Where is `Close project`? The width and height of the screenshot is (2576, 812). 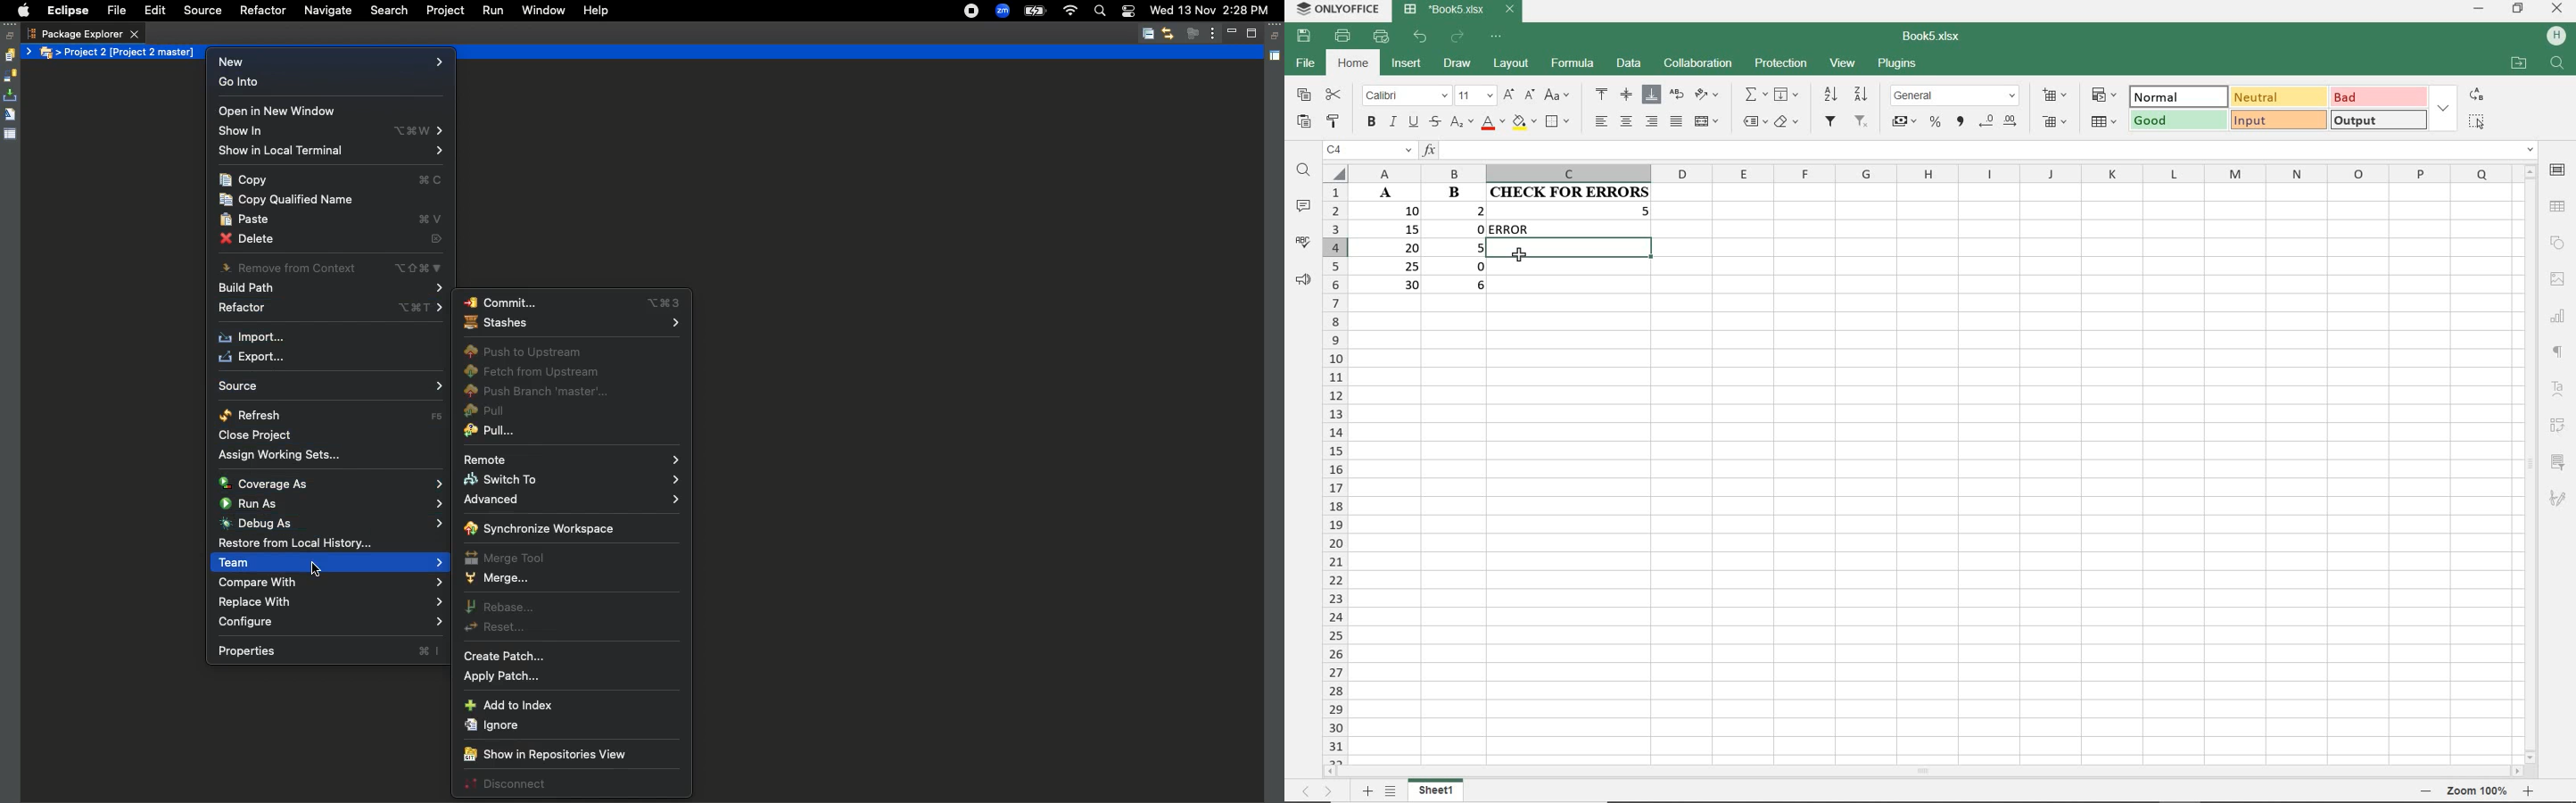 Close project is located at coordinates (257, 435).